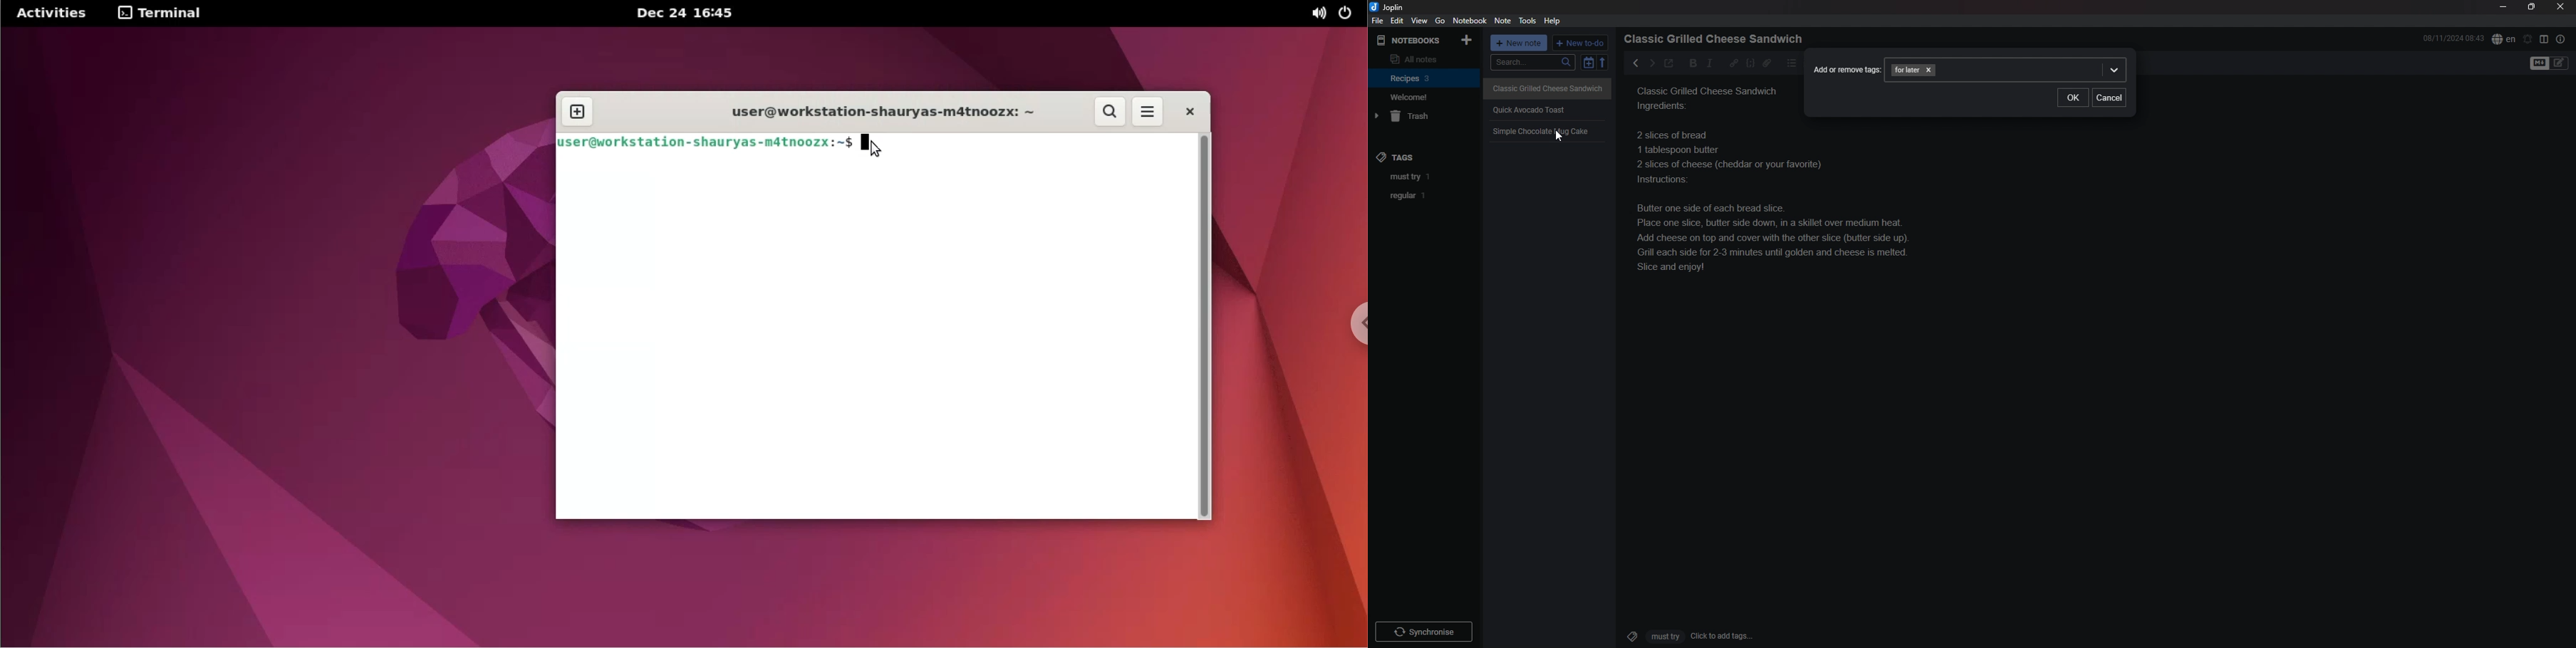  Describe the element at coordinates (2114, 70) in the screenshot. I see `dropdown` at that location.